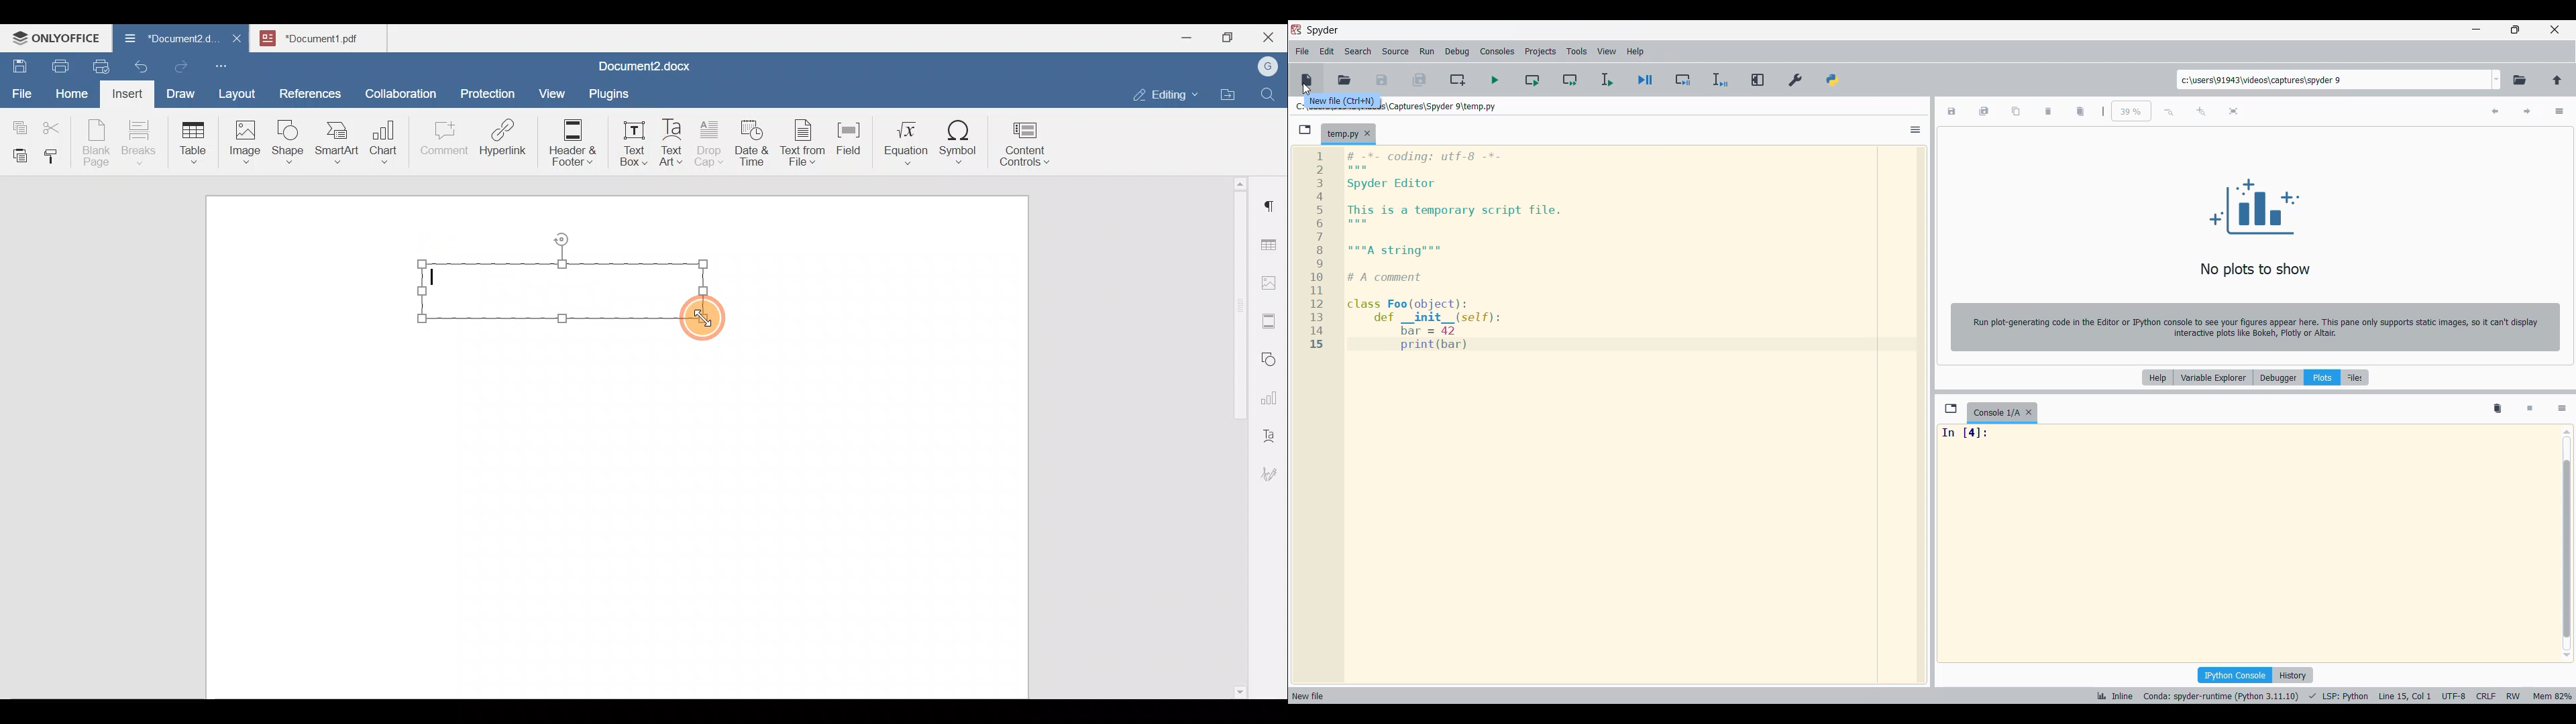 This screenshot has width=2576, height=728. Describe the element at coordinates (1458, 52) in the screenshot. I see `Debug menu` at that location.